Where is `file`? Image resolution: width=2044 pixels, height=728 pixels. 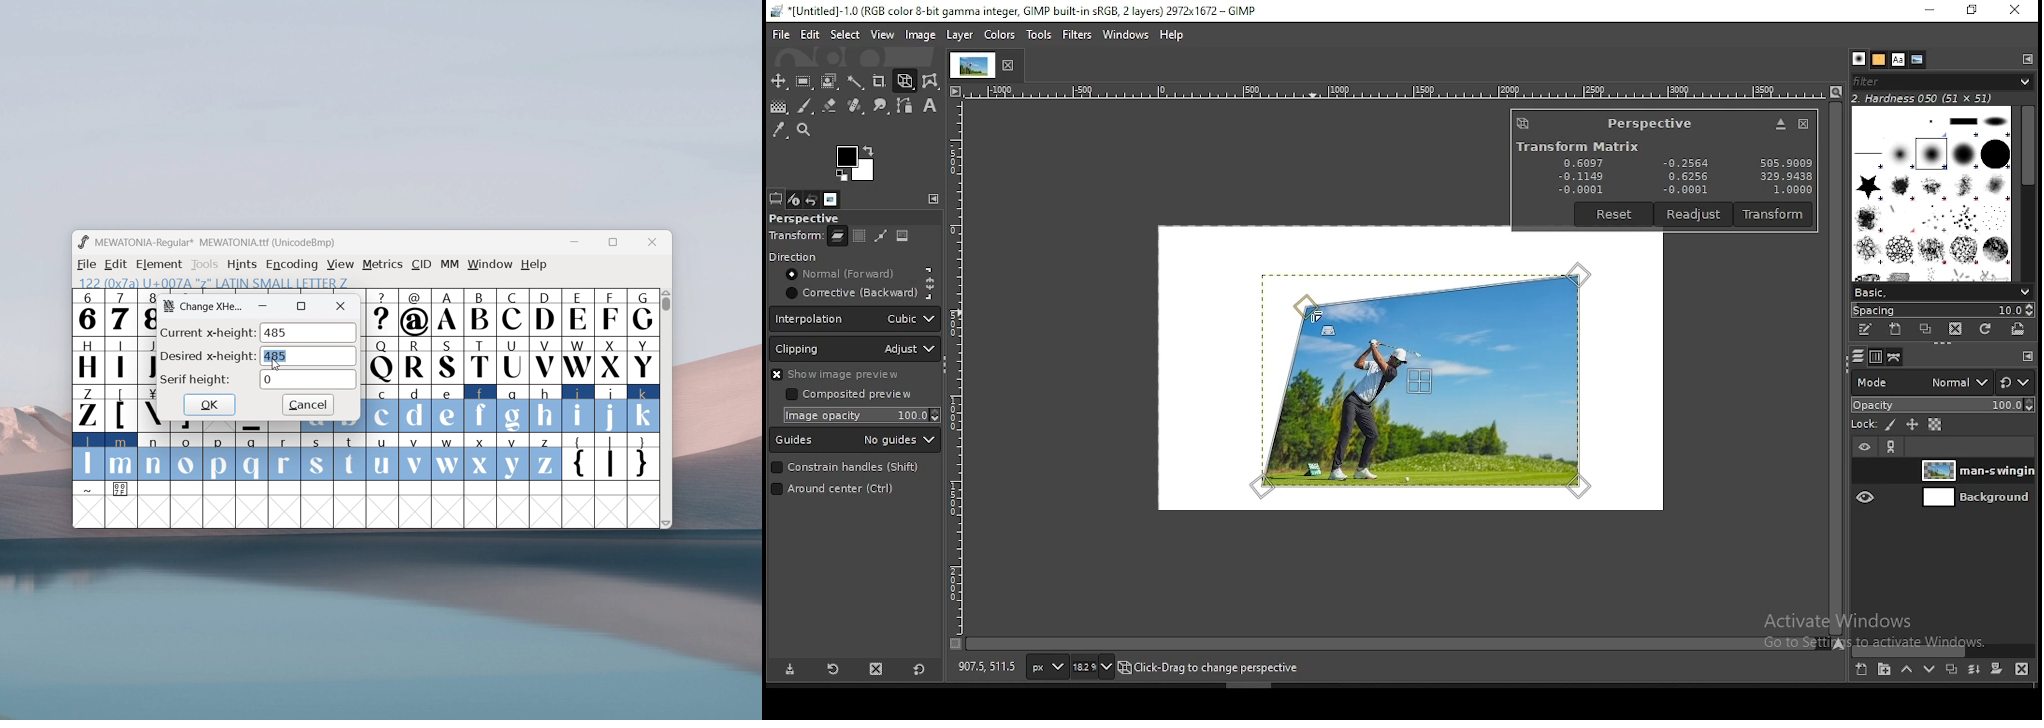
file is located at coordinates (85, 265).